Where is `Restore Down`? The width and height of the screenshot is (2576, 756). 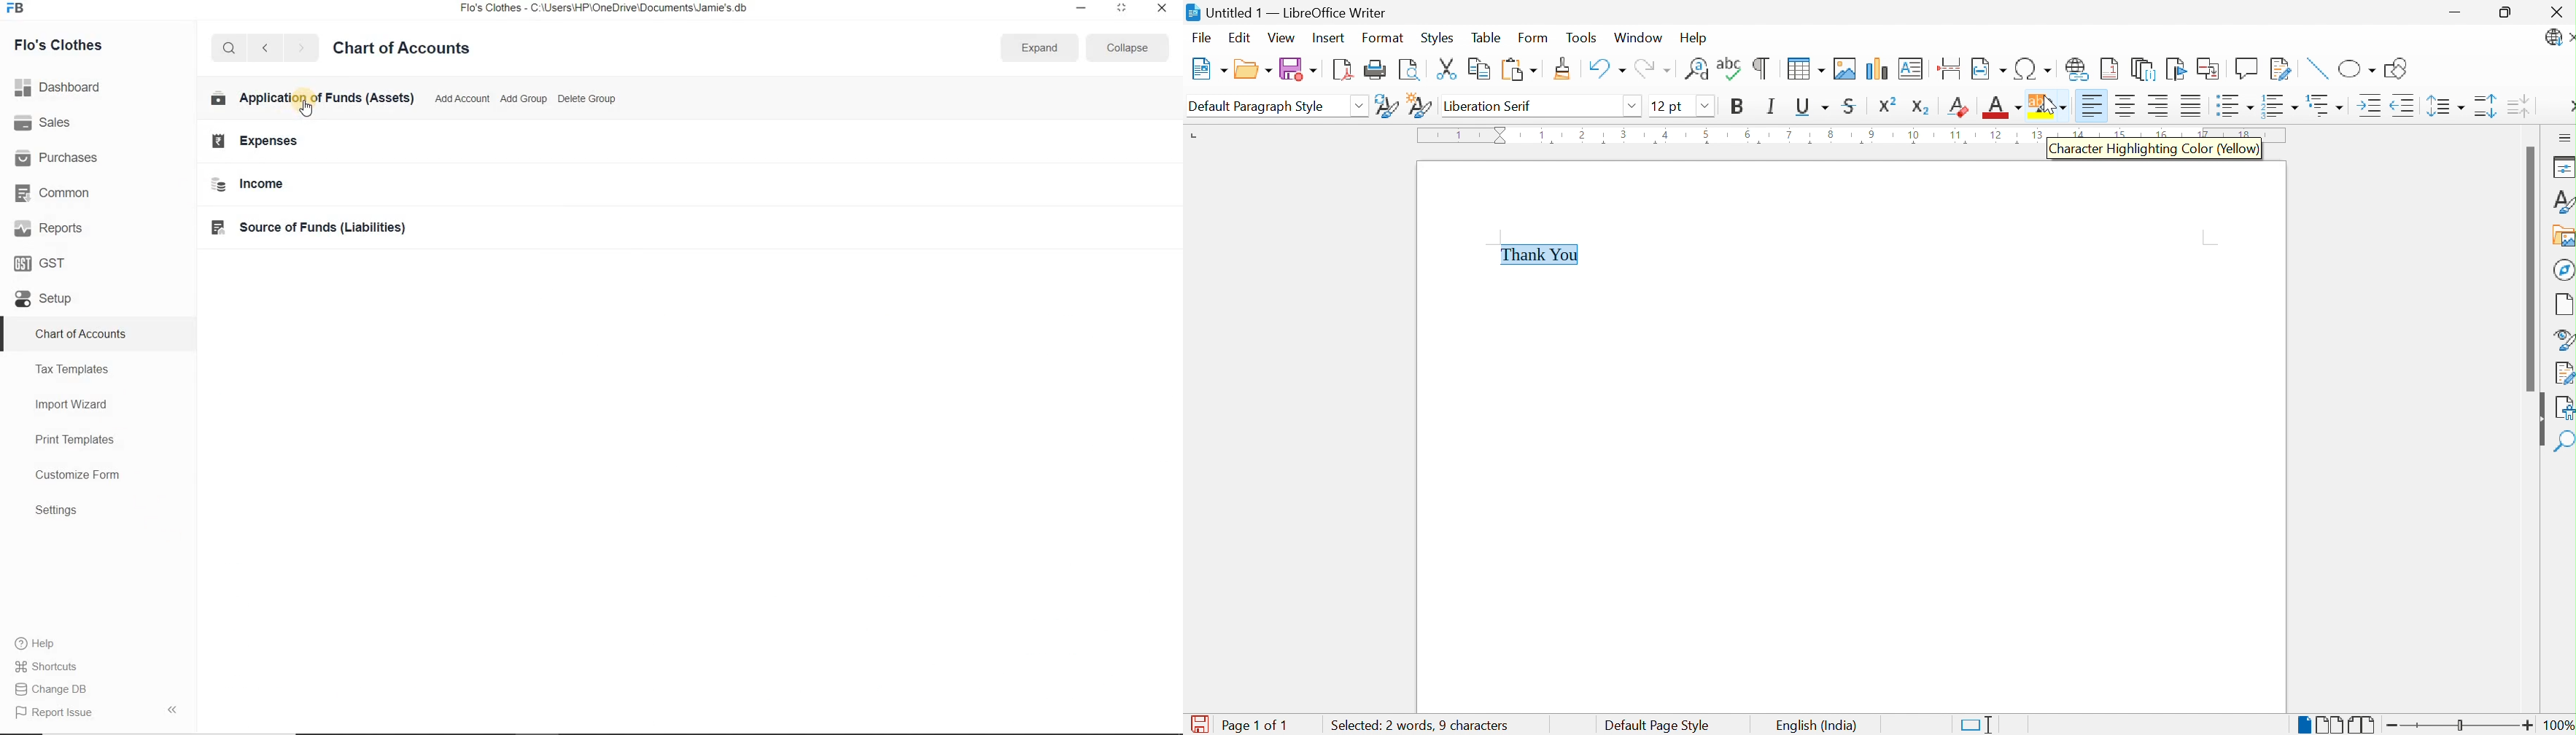
Restore Down is located at coordinates (2507, 12).